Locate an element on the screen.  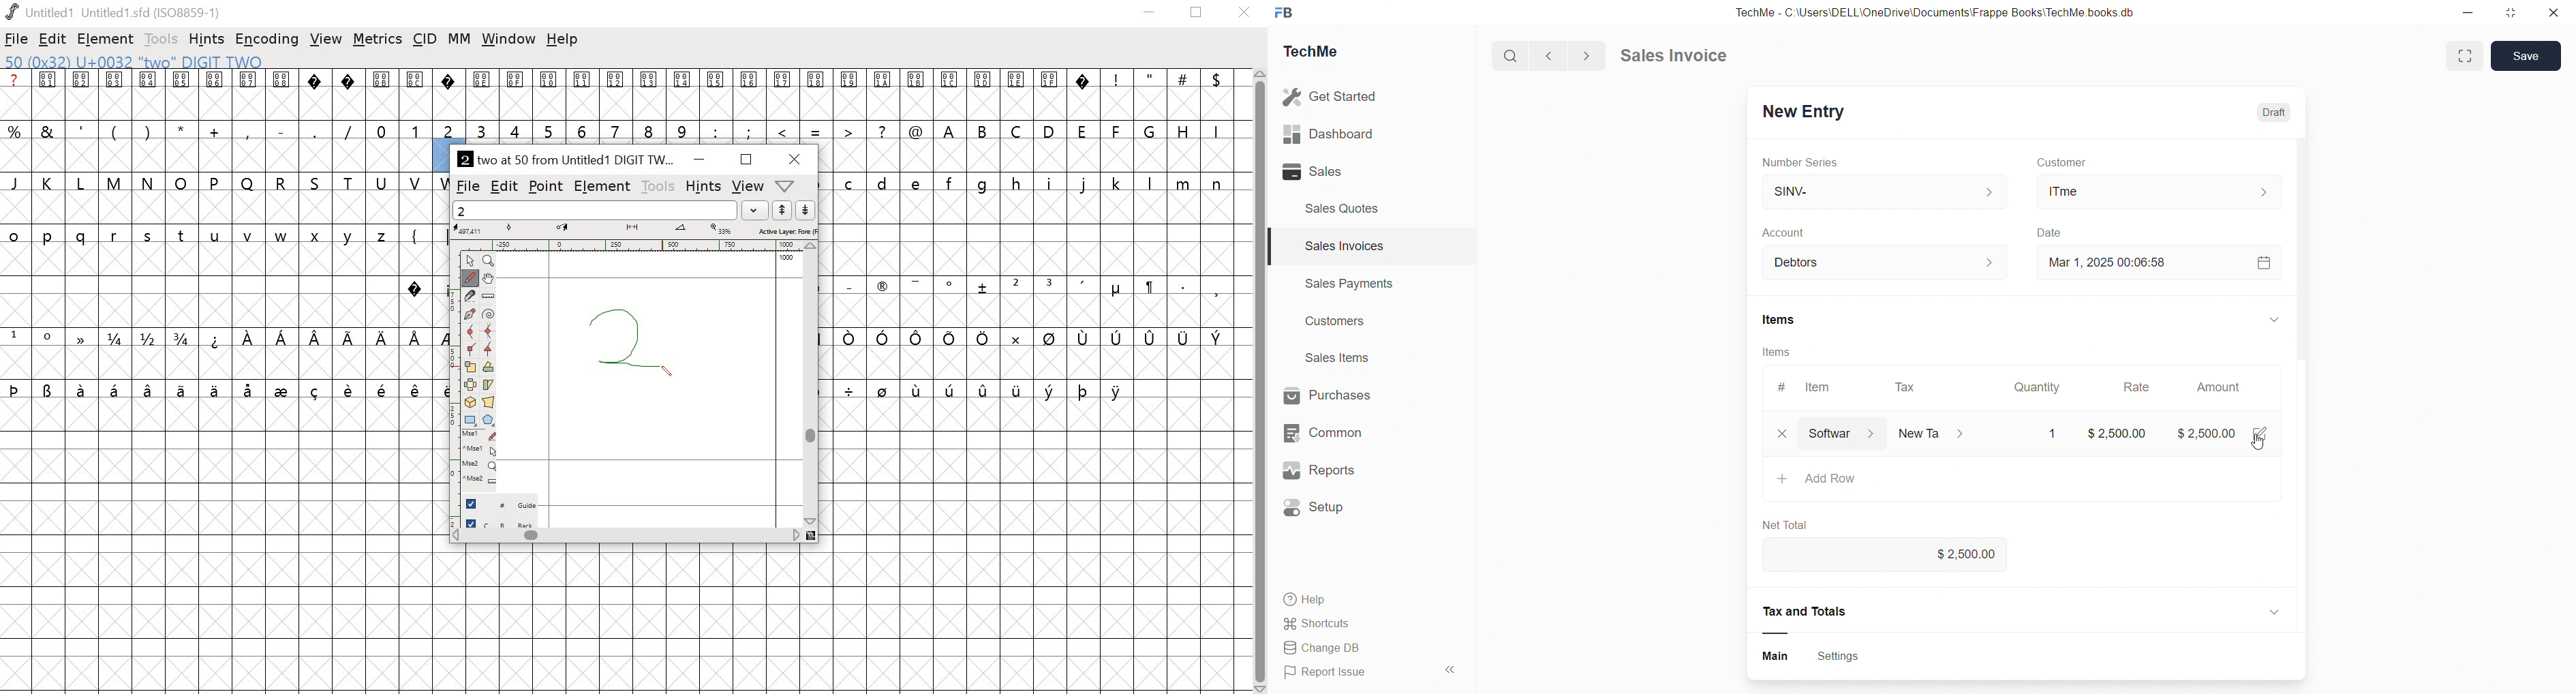
edit is located at coordinates (504, 187).